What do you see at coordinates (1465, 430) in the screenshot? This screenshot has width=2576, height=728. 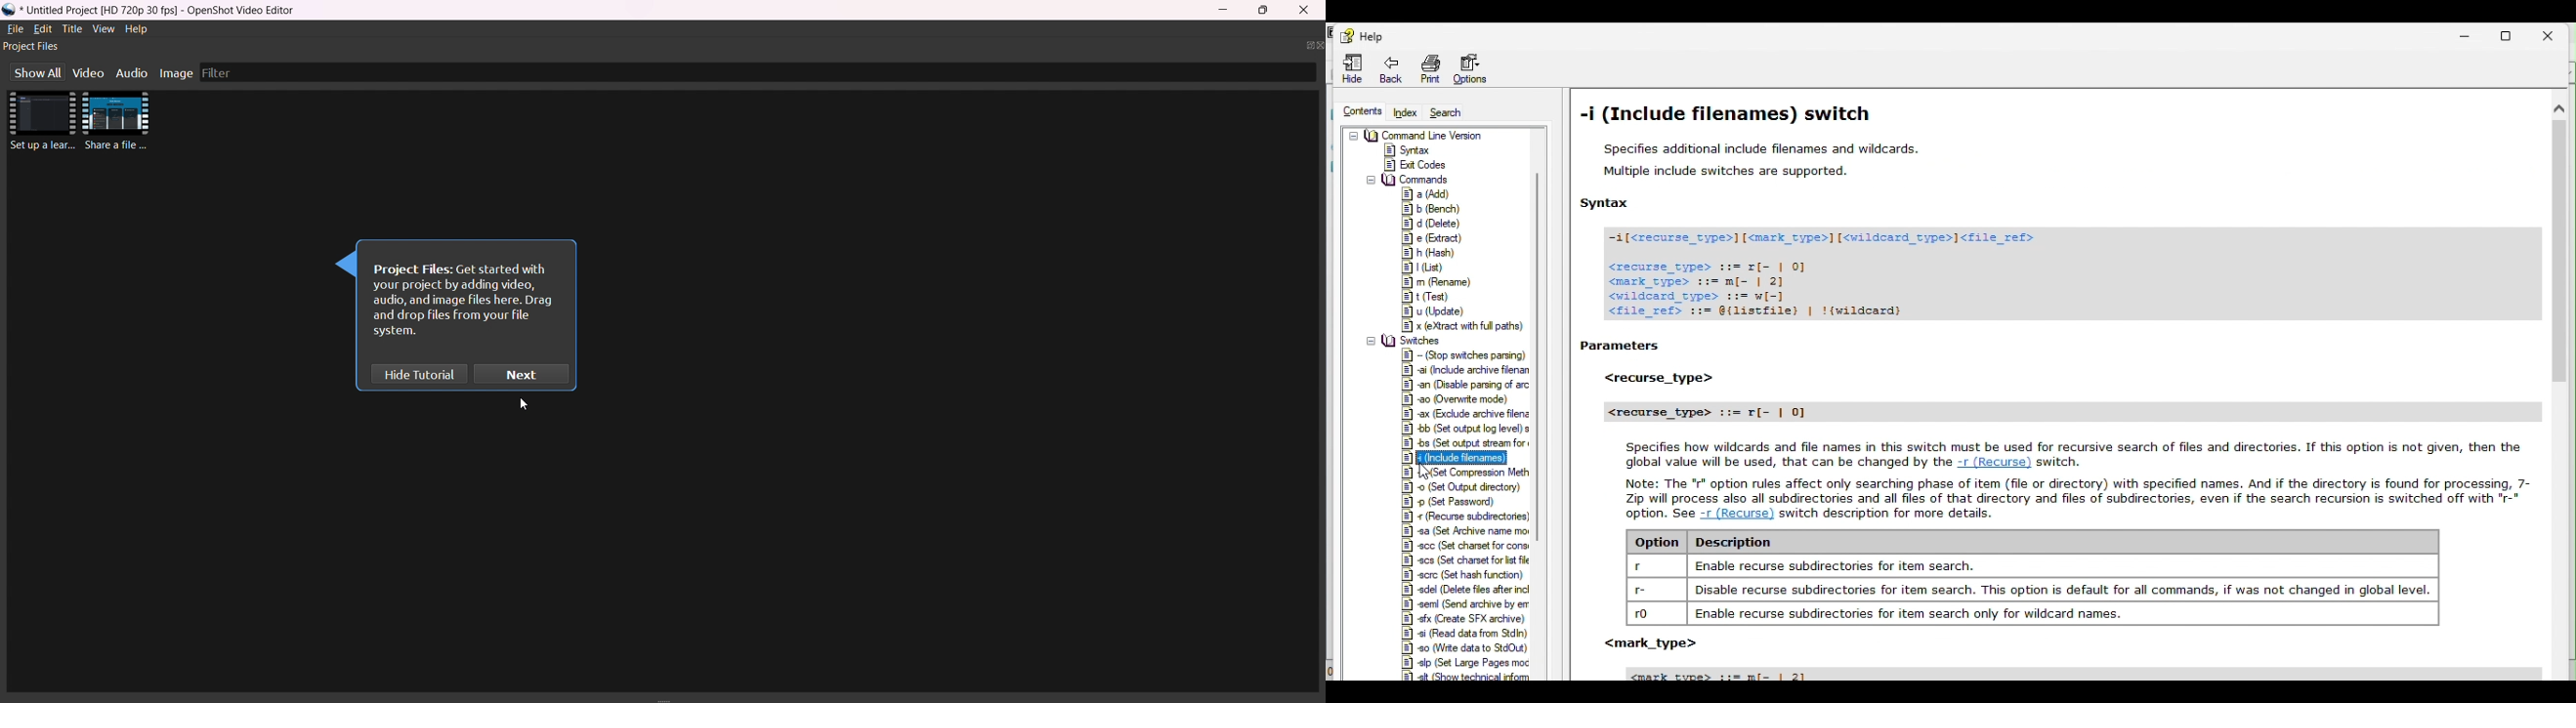 I see `Set output log` at bounding box center [1465, 430].